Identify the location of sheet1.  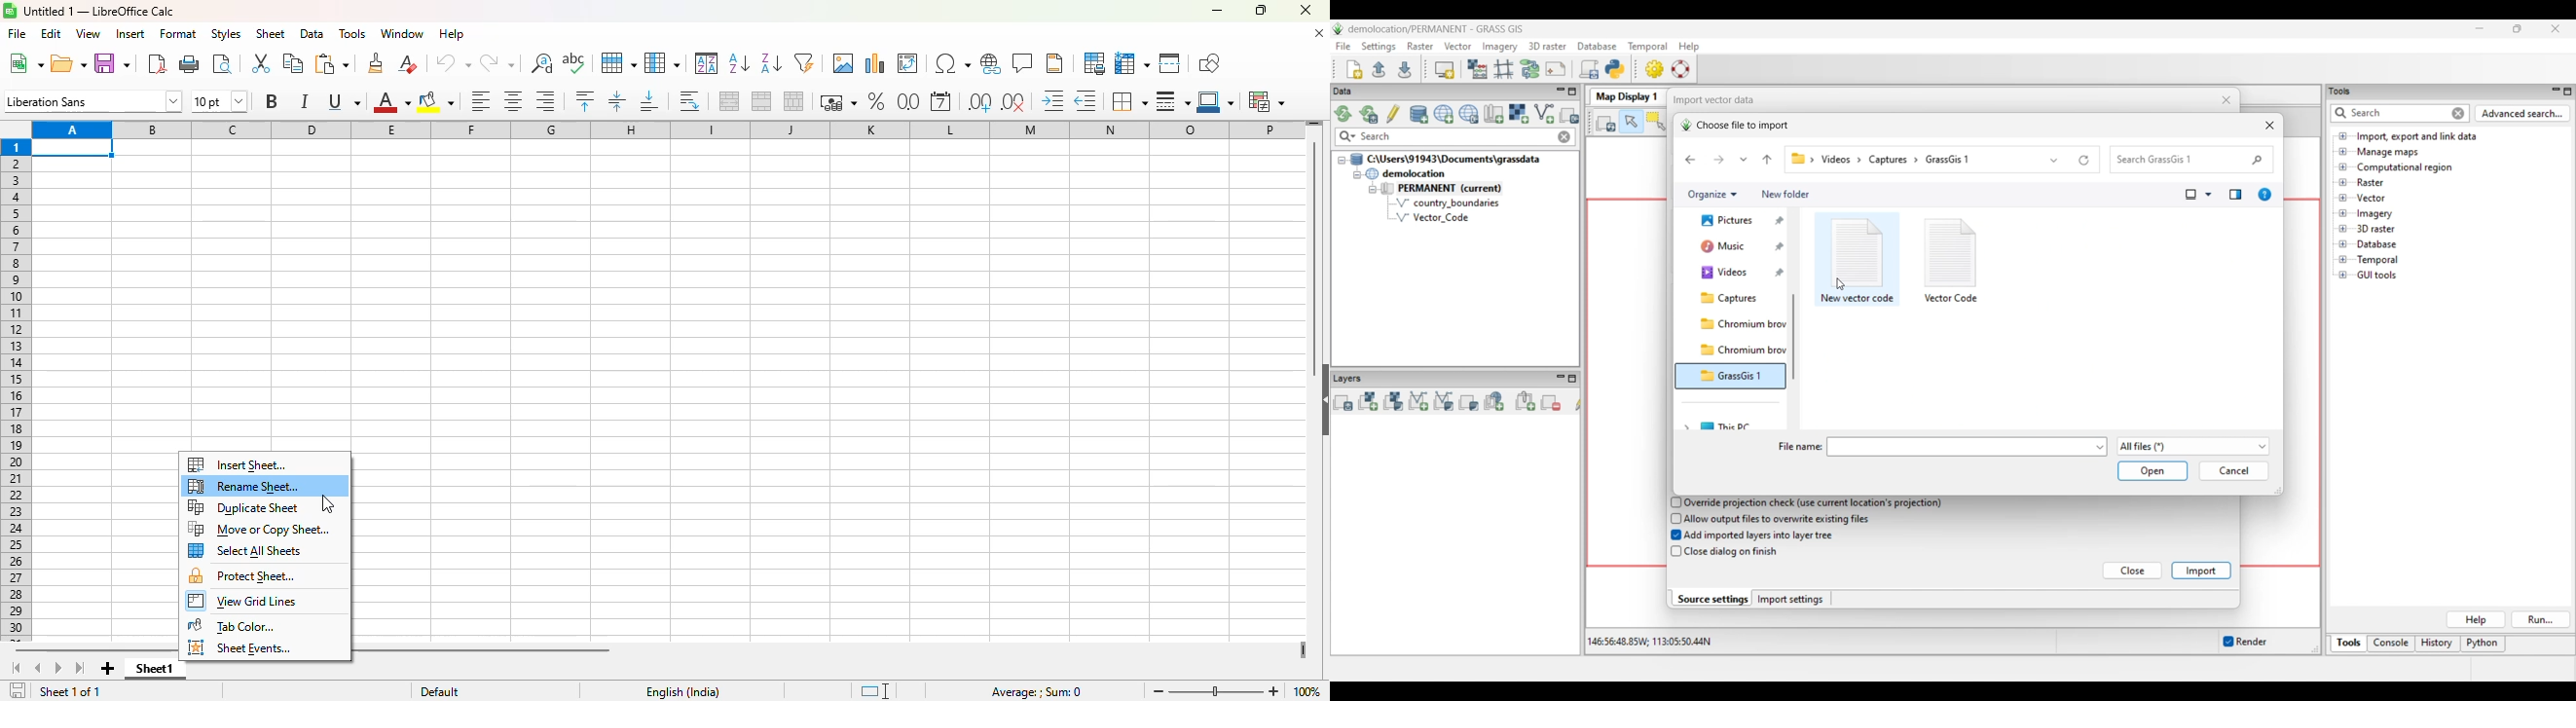
(152, 668).